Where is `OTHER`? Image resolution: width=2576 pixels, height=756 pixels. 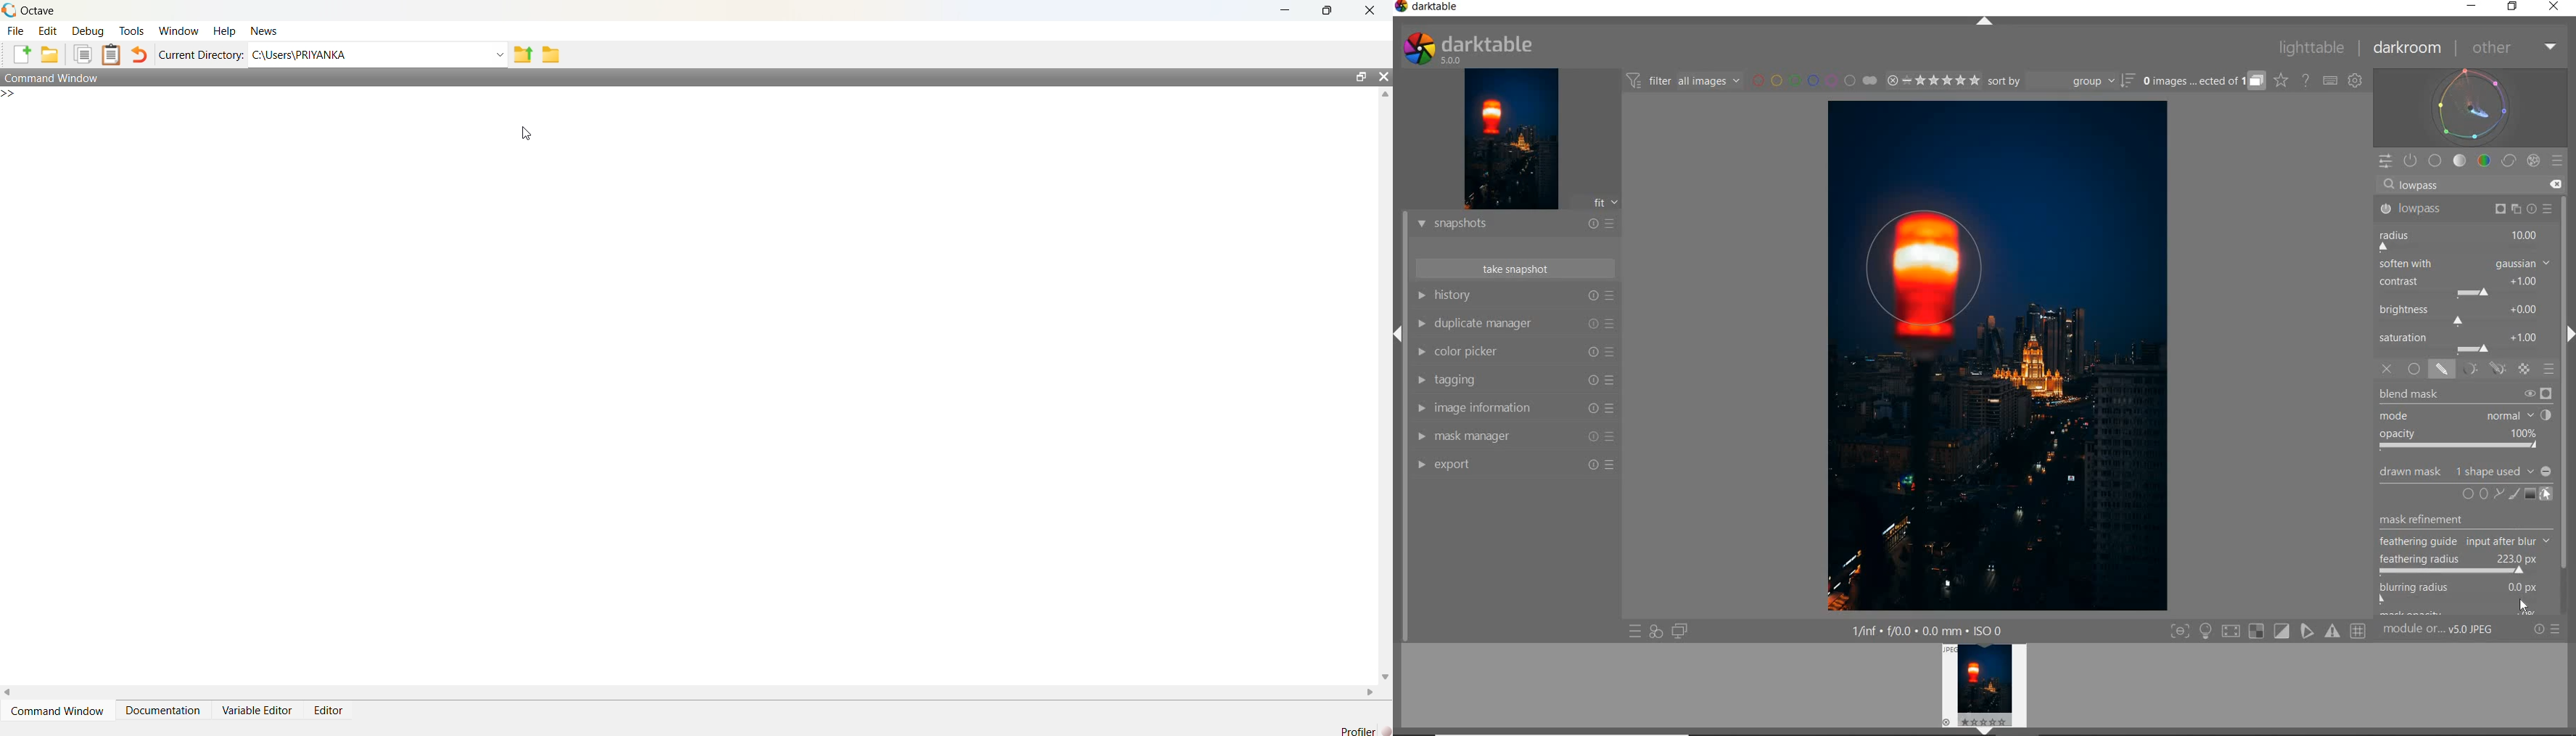 OTHER is located at coordinates (2514, 48).